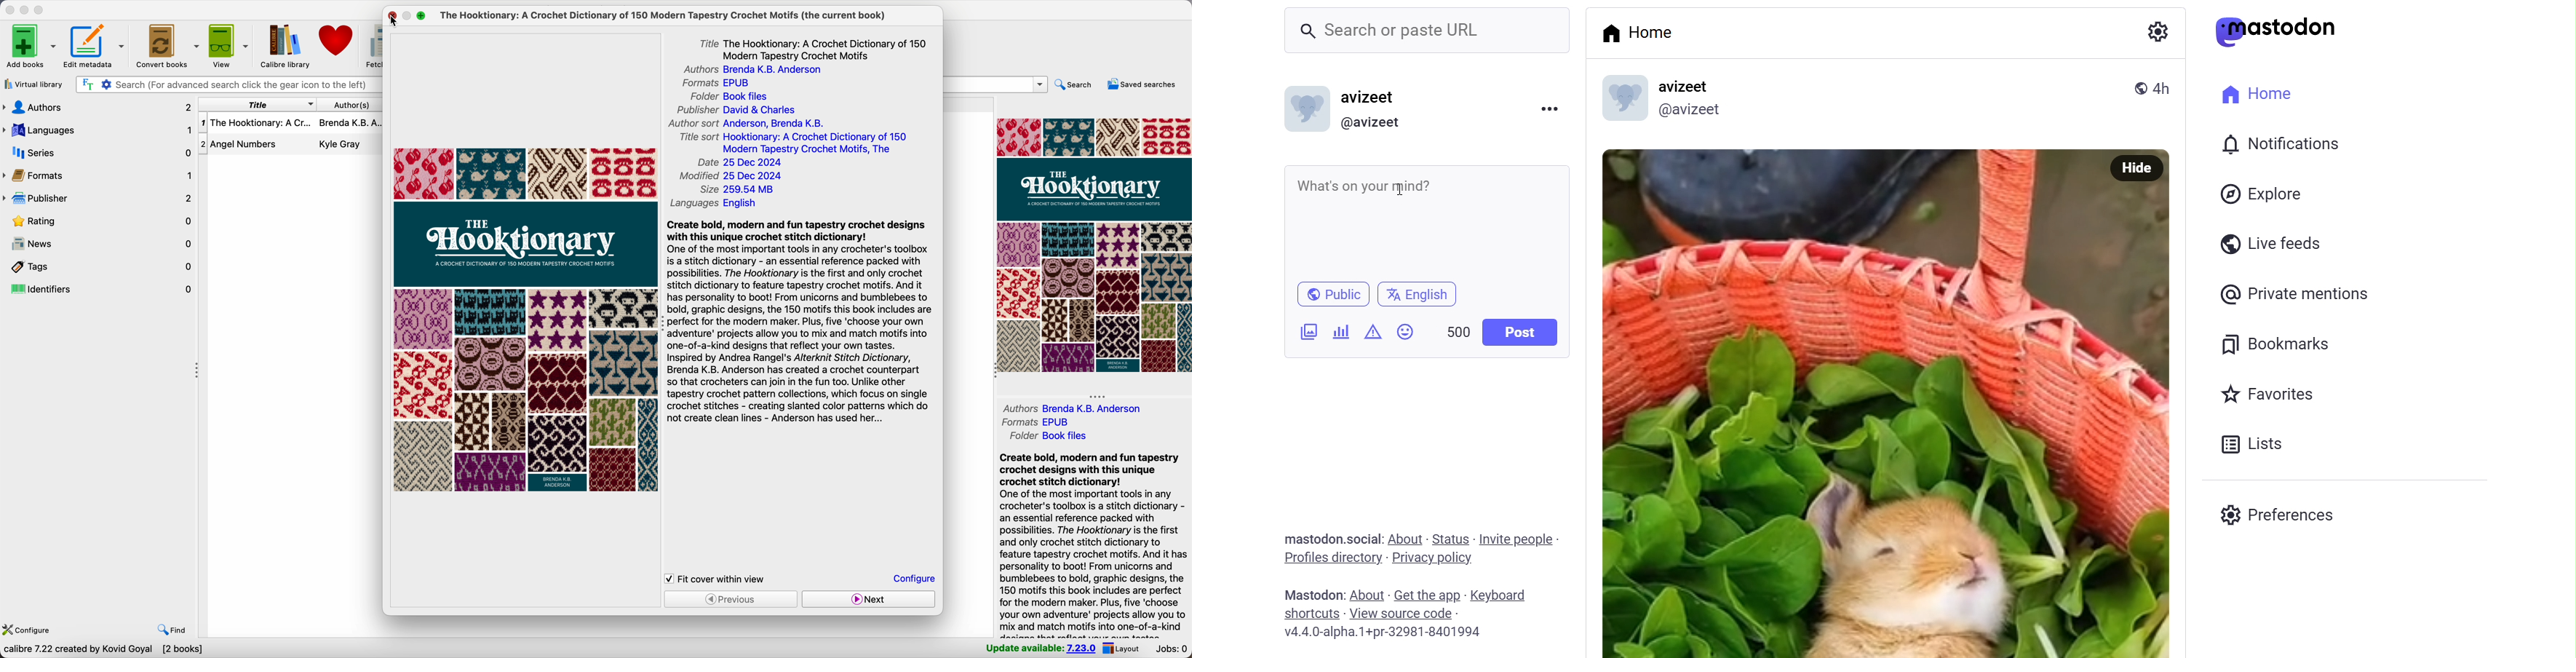 Image resolution: width=2576 pixels, height=672 pixels. I want to click on get the app, so click(1428, 593).